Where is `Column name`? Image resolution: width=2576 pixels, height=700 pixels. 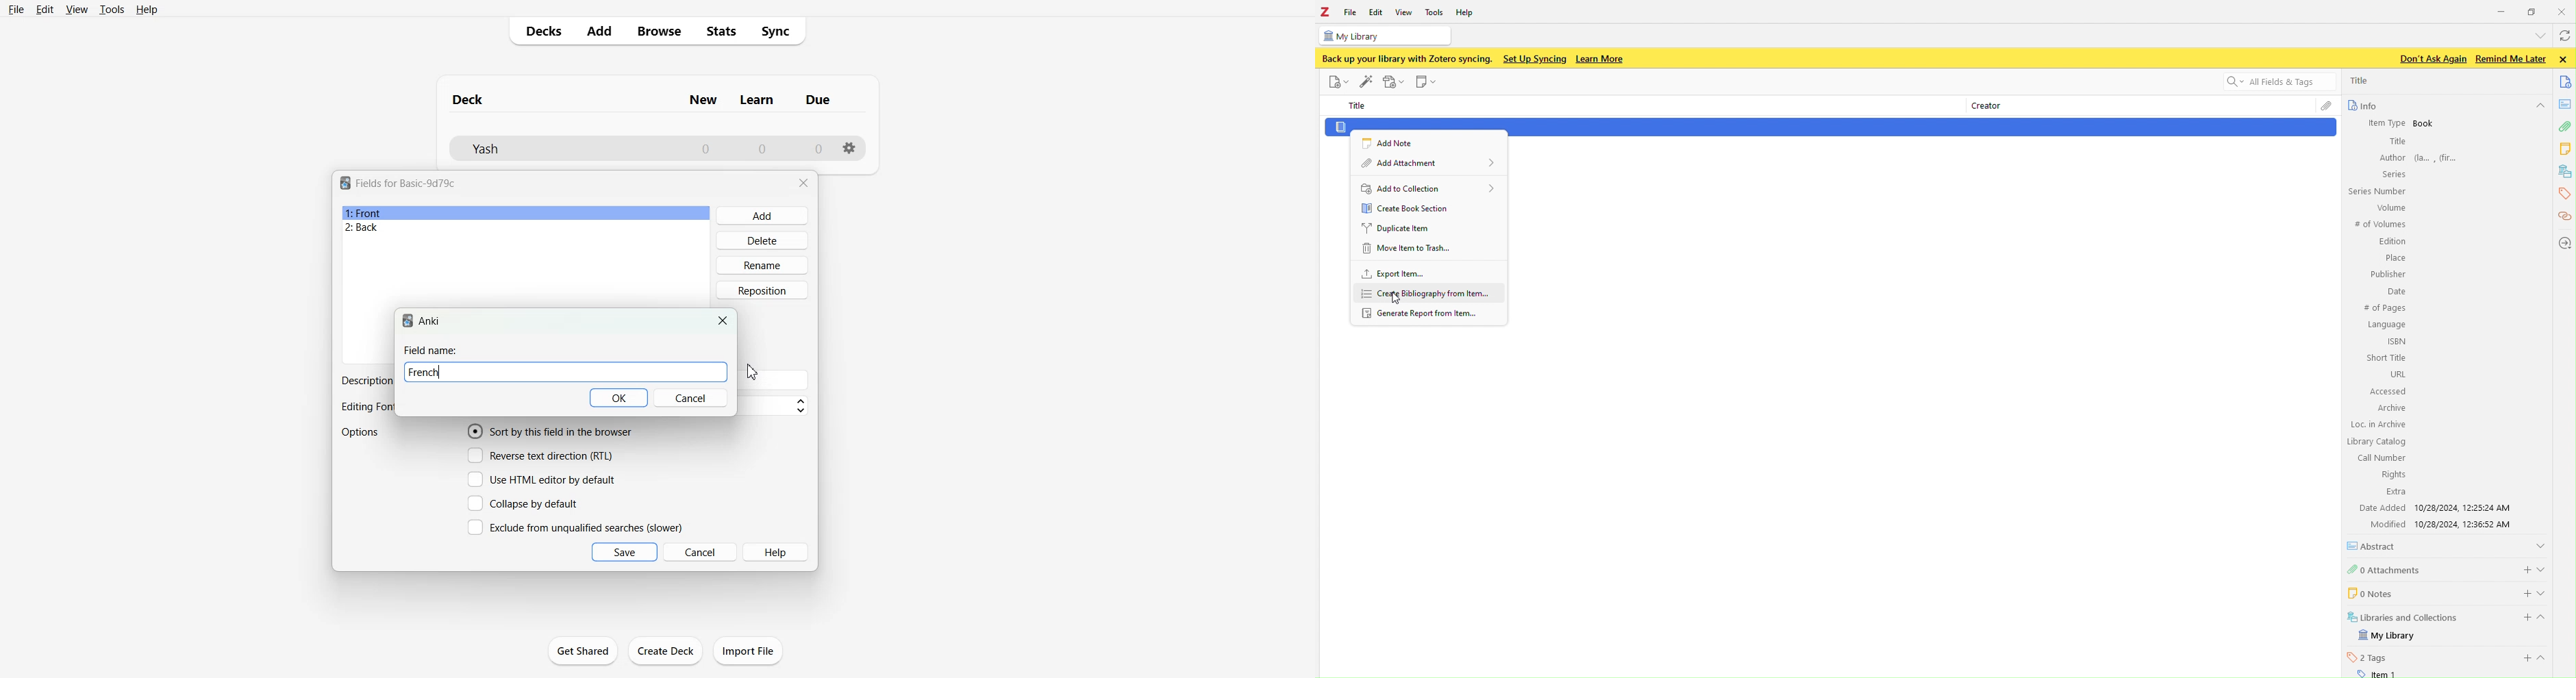 Column name is located at coordinates (703, 100).